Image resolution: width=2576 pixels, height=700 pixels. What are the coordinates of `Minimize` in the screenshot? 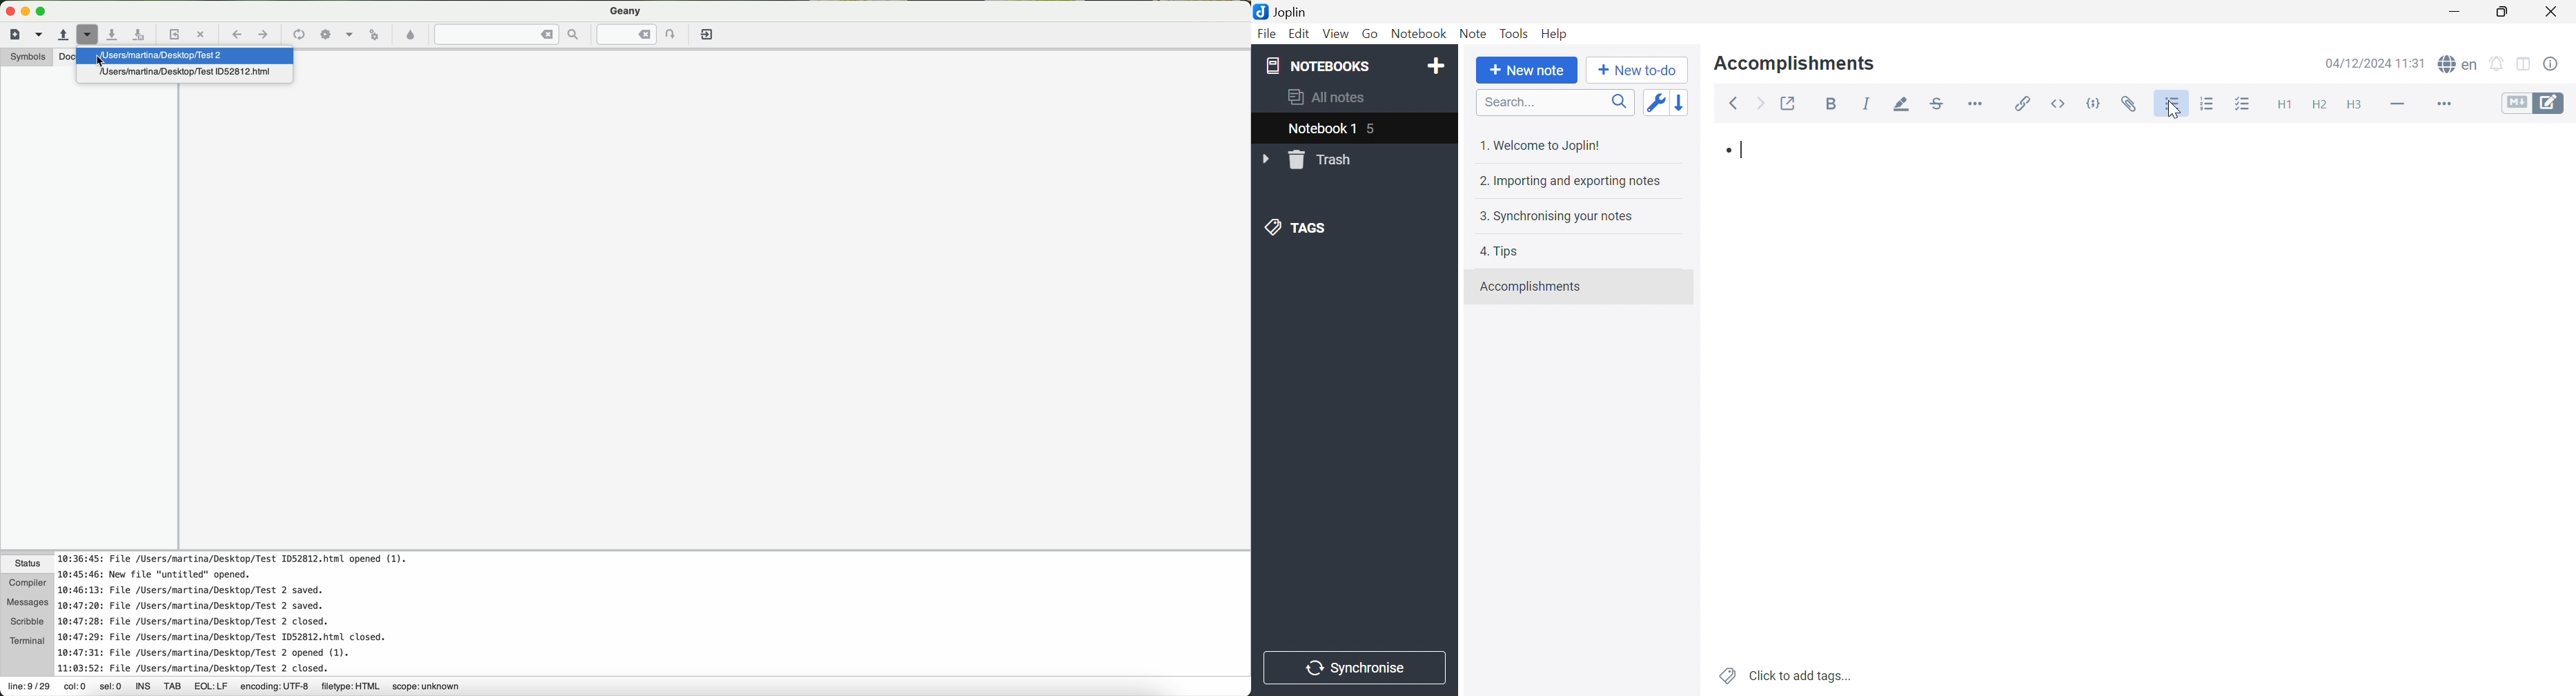 It's located at (2453, 12).